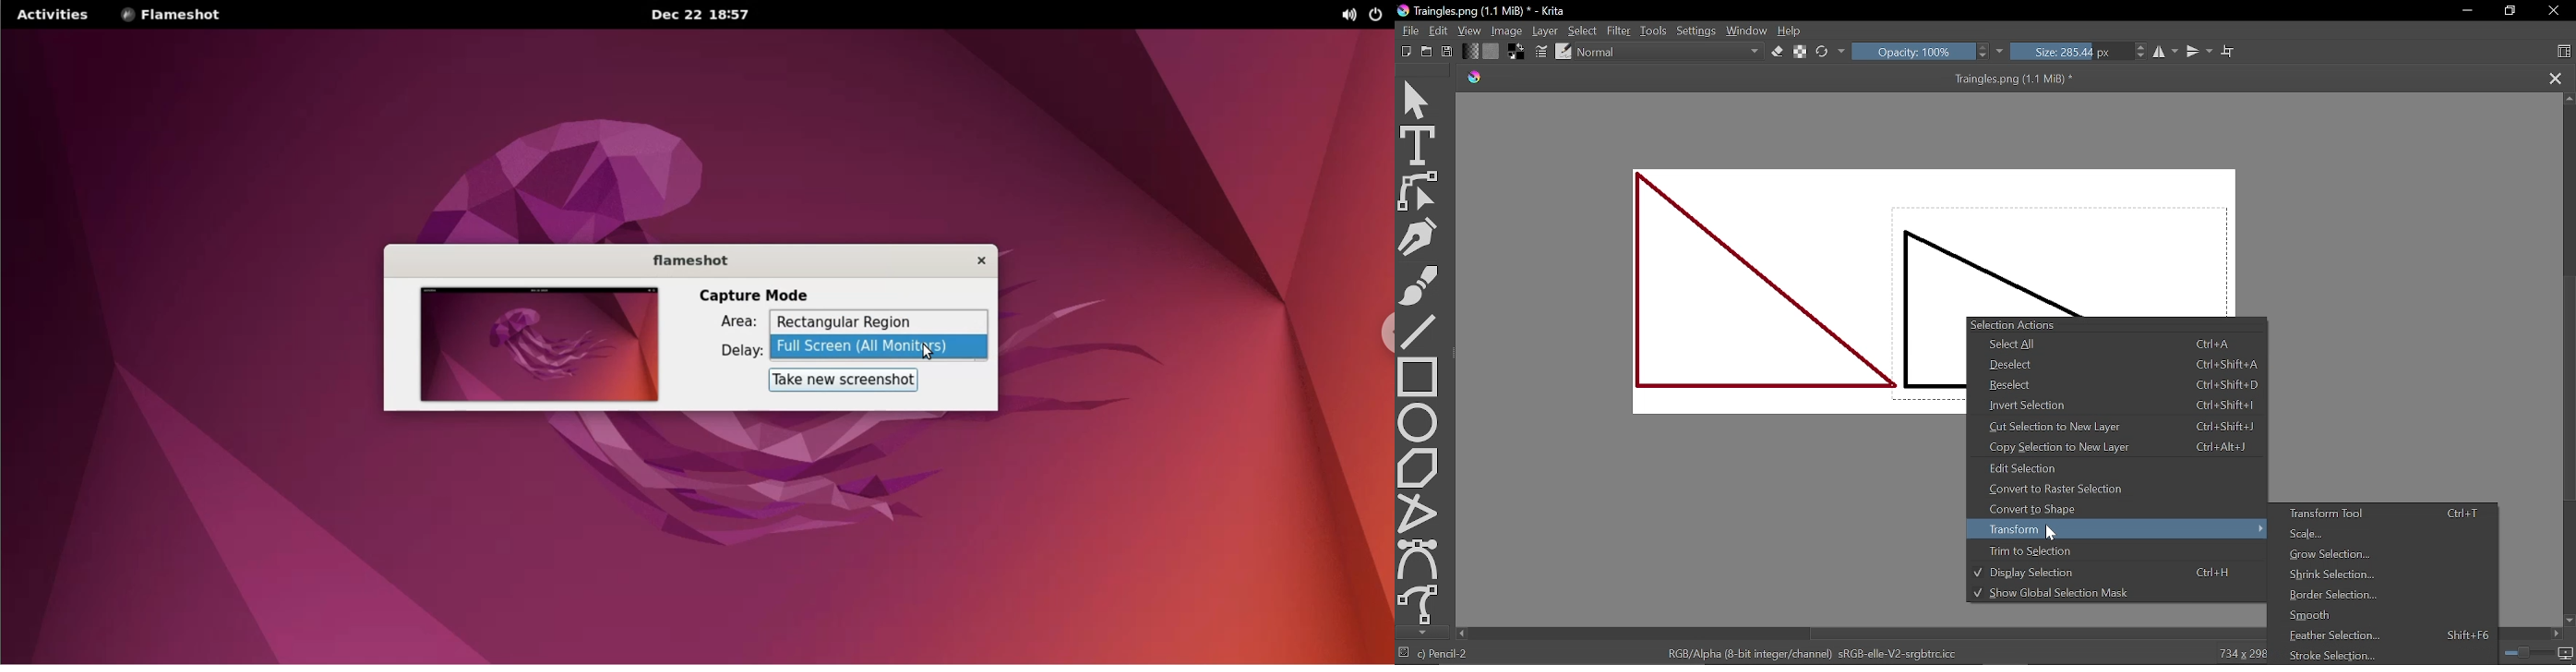  I want to click on Layer, so click(1546, 30).